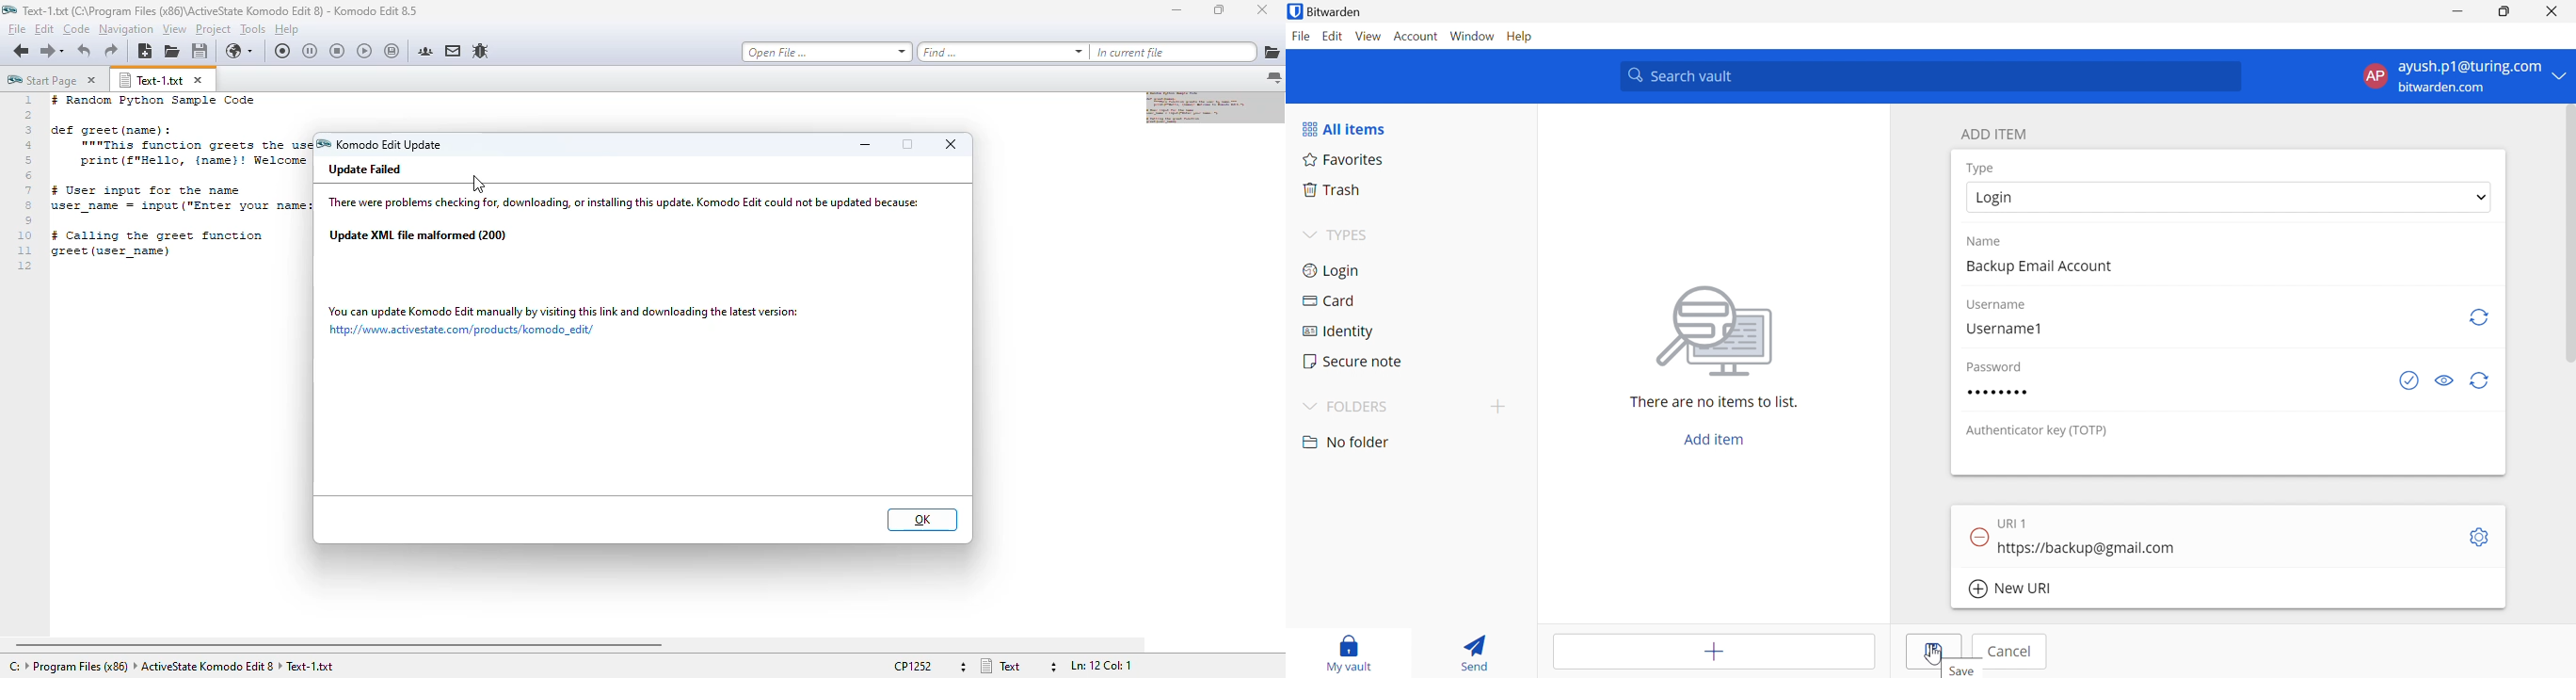 The width and height of the screenshot is (2576, 700). What do you see at coordinates (2037, 432) in the screenshot?
I see `Authenticator key (TOTP)` at bounding box center [2037, 432].